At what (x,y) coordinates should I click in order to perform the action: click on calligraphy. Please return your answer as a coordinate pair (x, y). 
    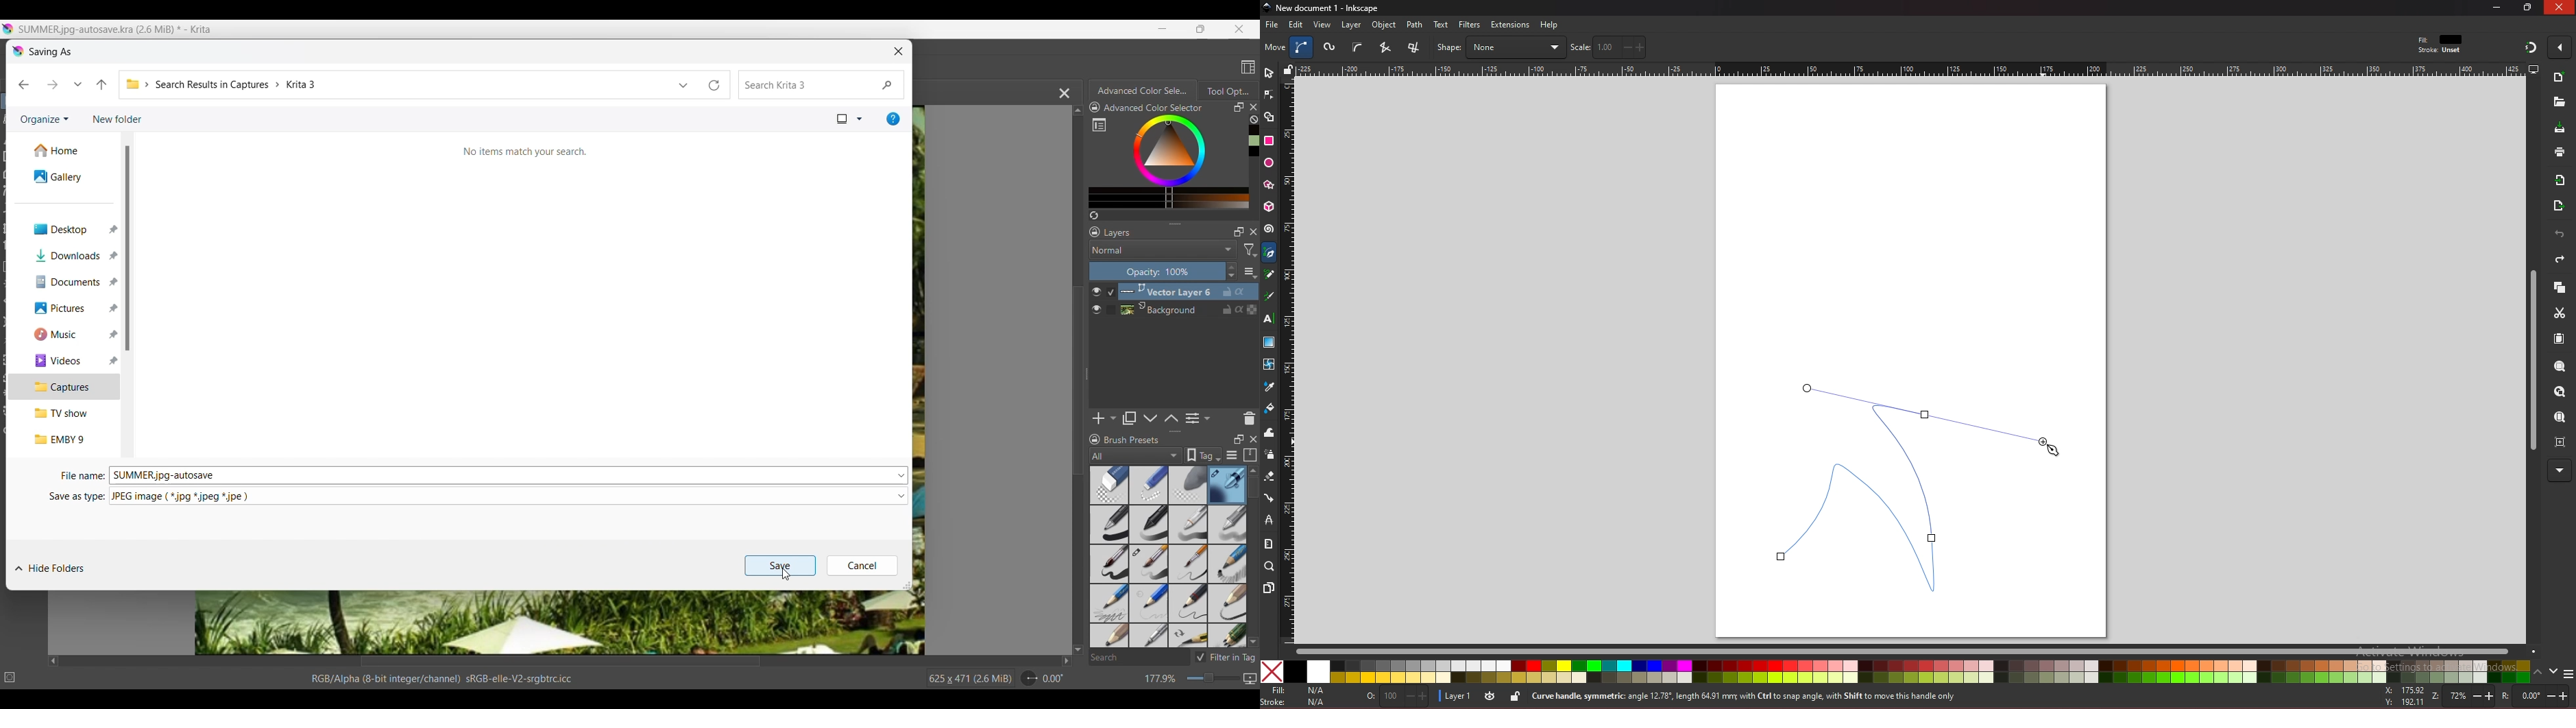
    Looking at the image, I should click on (1272, 298).